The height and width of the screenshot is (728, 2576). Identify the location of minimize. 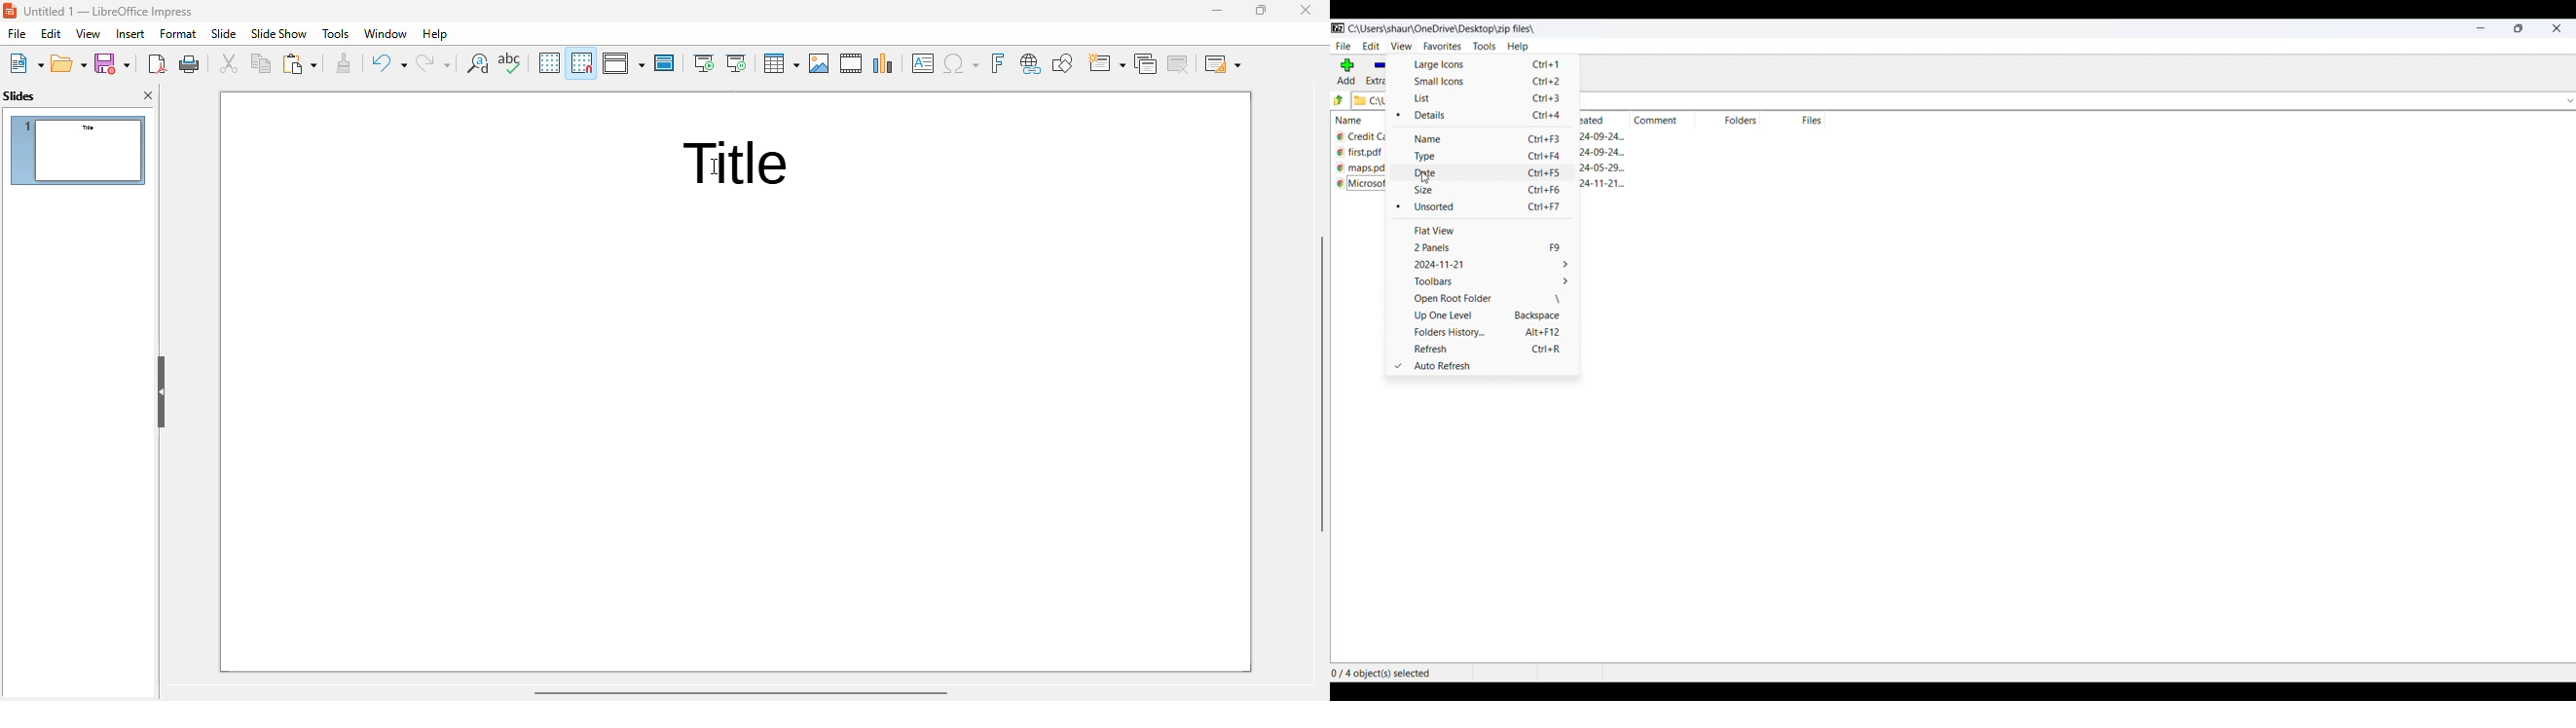
(1217, 11).